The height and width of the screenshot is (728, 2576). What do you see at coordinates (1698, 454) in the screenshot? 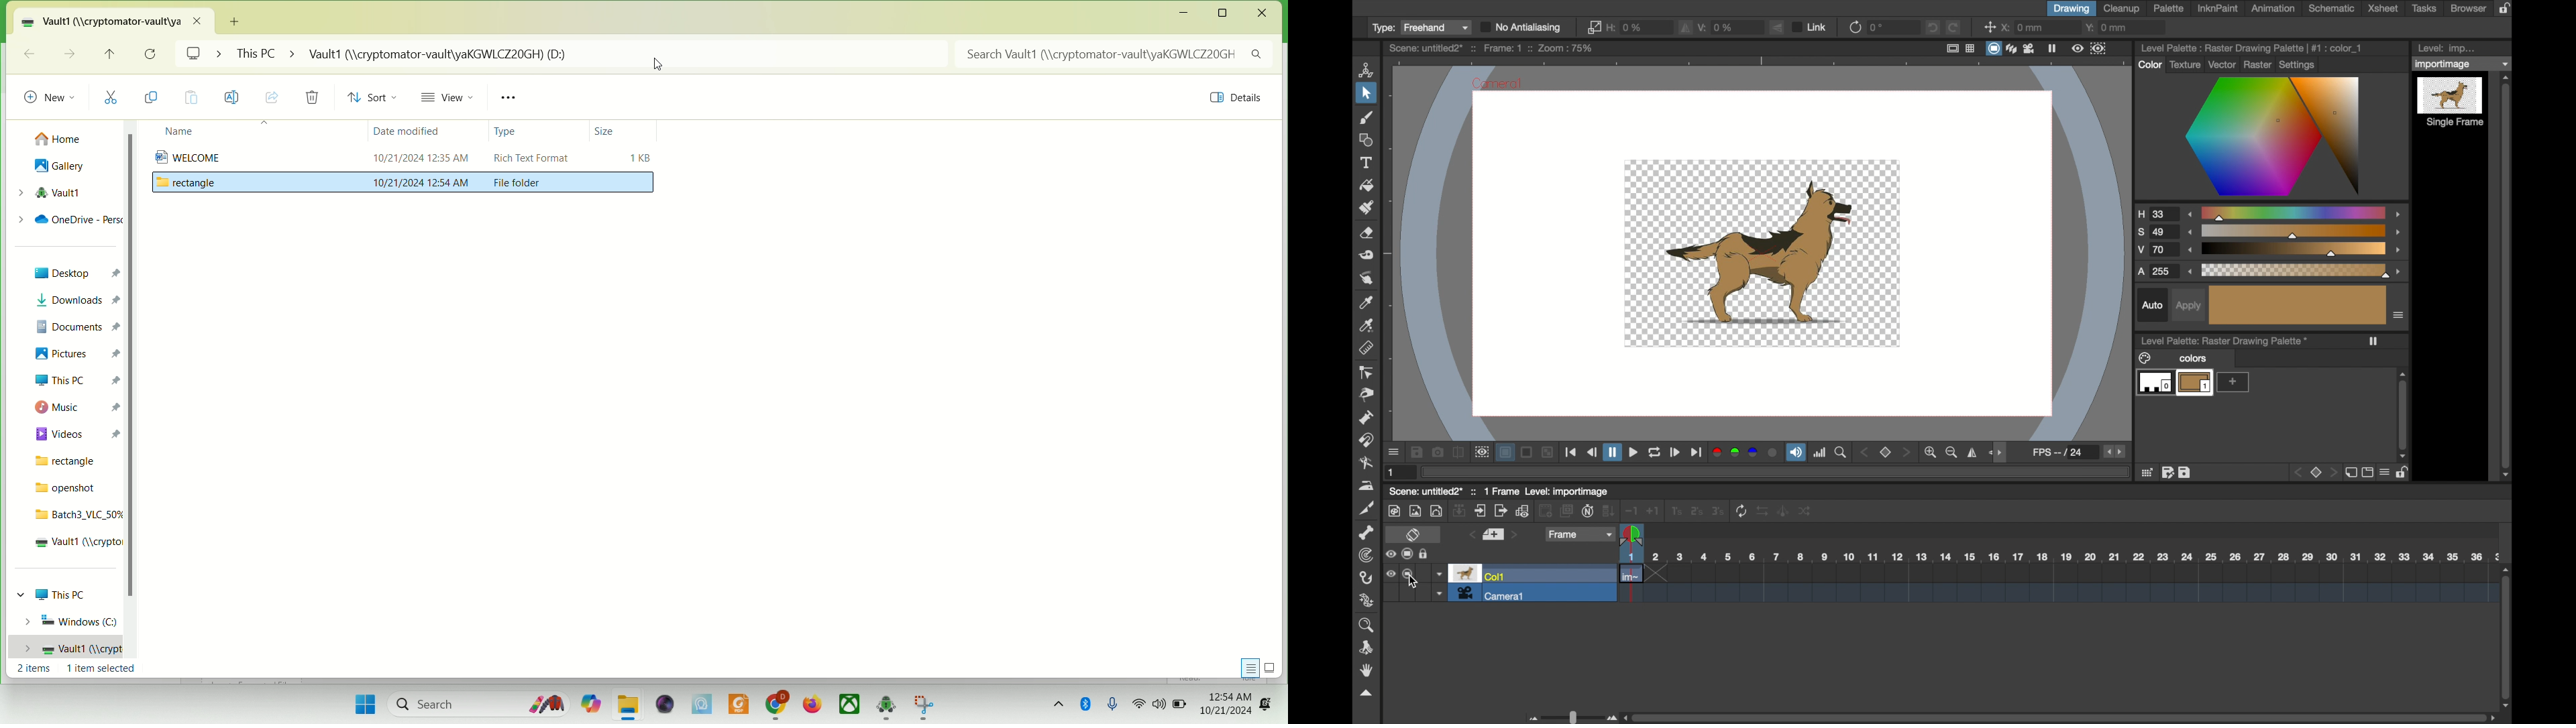
I see `forward` at bounding box center [1698, 454].